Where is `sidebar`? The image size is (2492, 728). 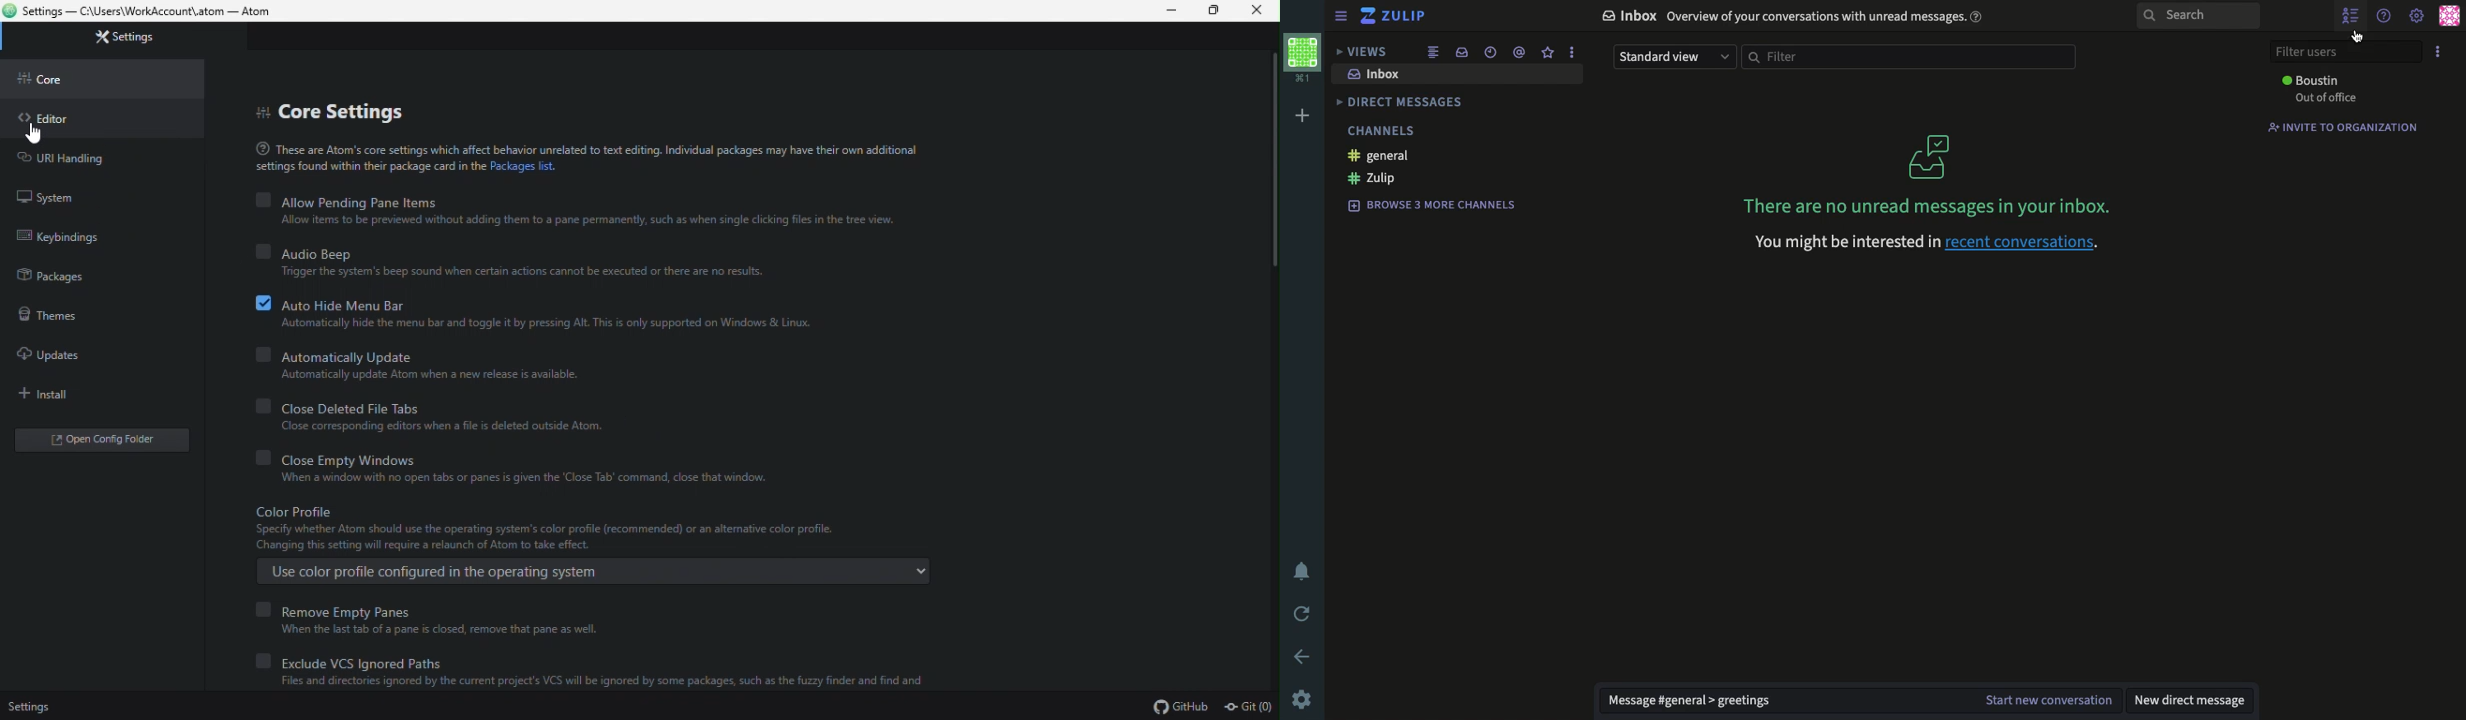
sidebar is located at coordinates (1343, 16).